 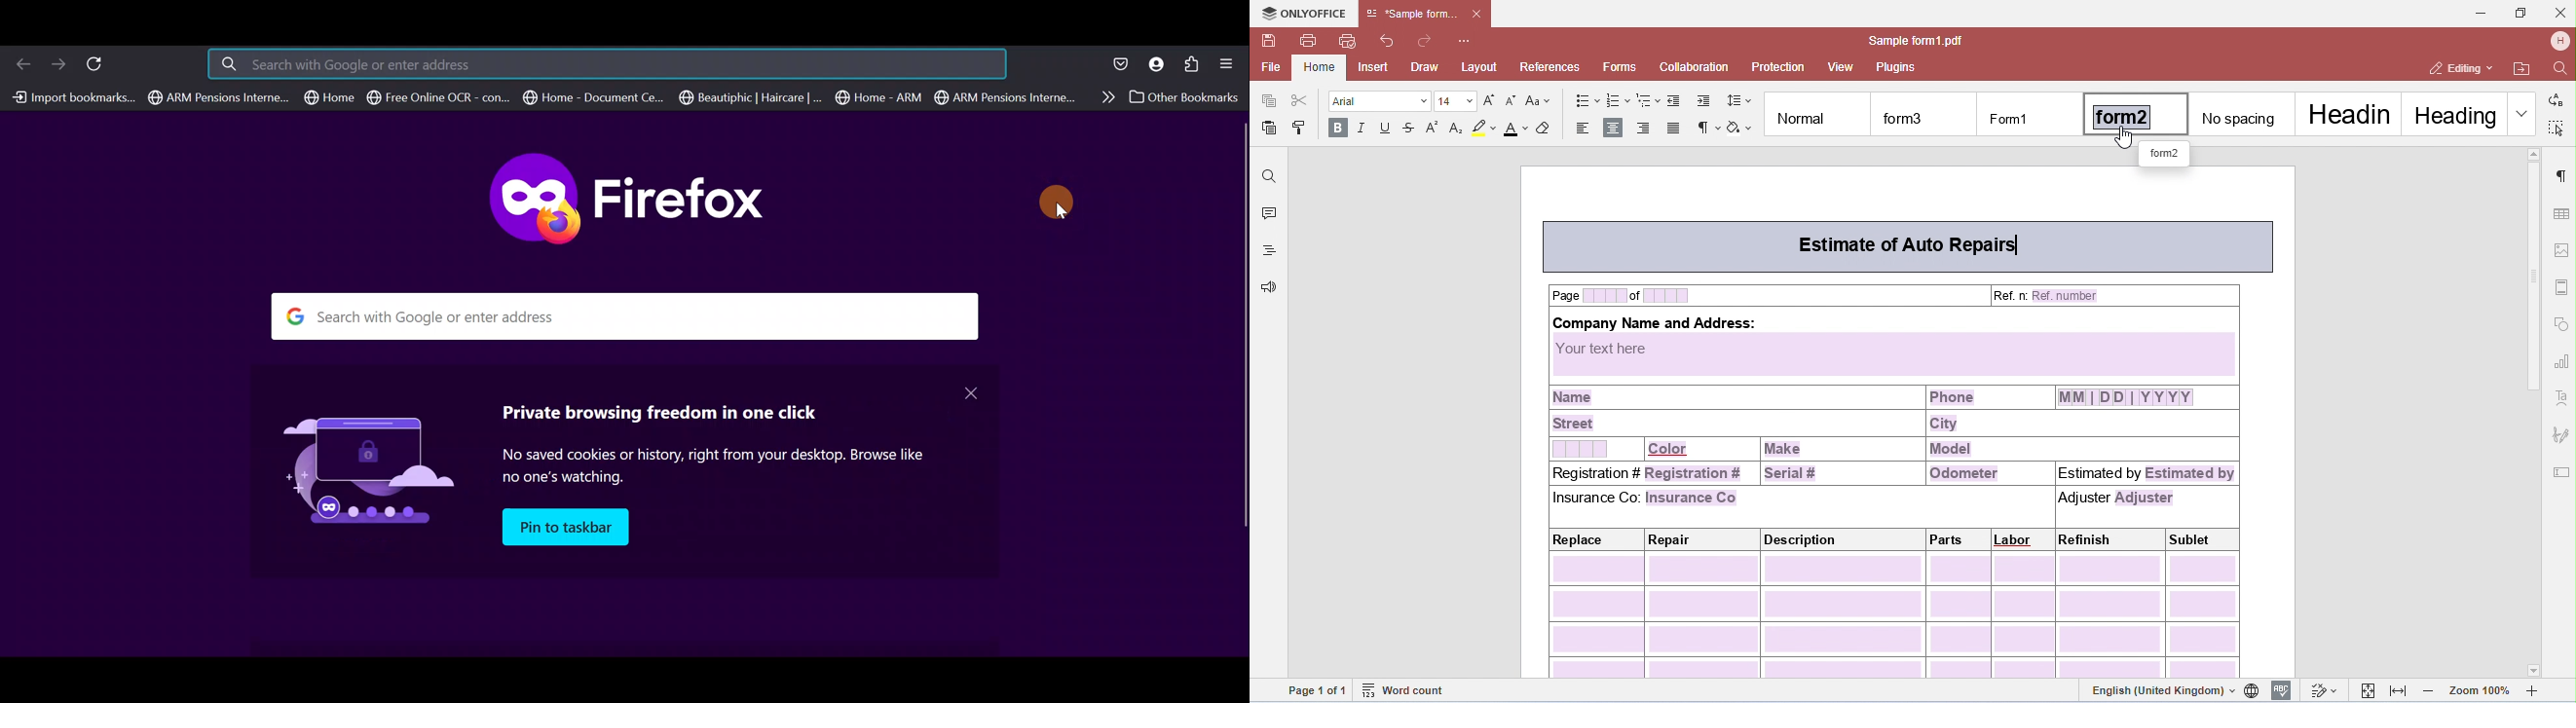 What do you see at coordinates (751, 99) in the screenshot?
I see `Beautiphic | Haircare | ...` at bounding box center [751, 99].